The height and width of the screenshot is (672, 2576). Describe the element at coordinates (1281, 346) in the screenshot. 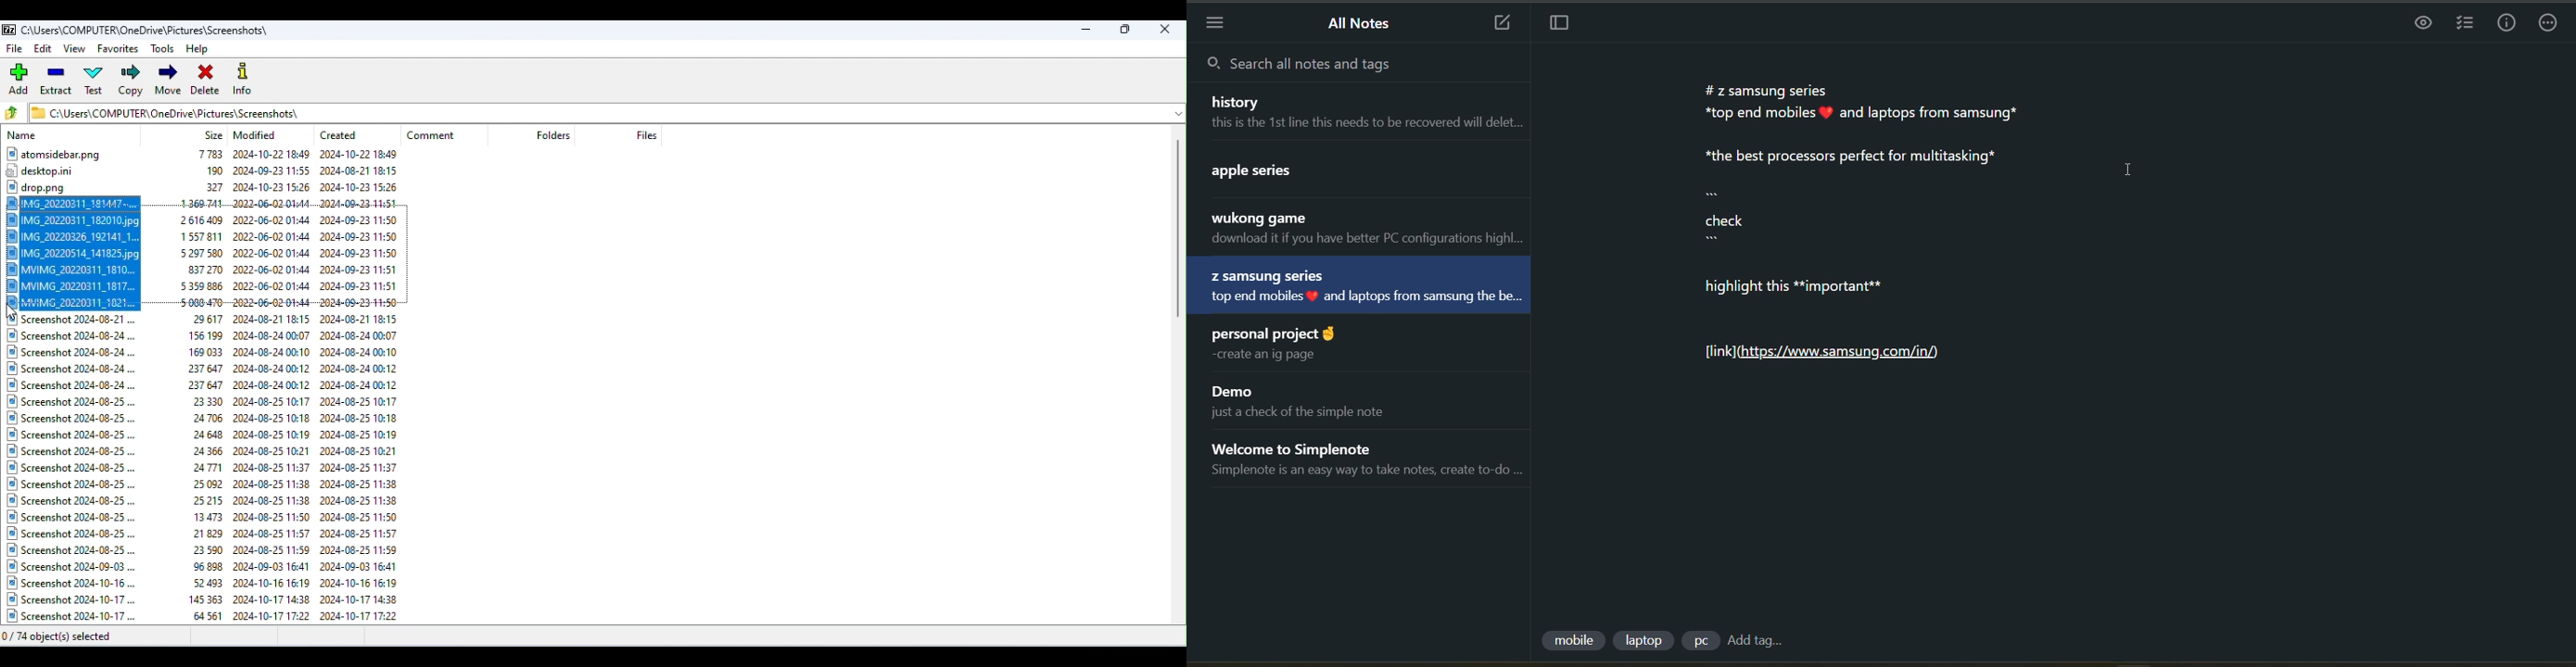

I see `note title and preview` at that location.